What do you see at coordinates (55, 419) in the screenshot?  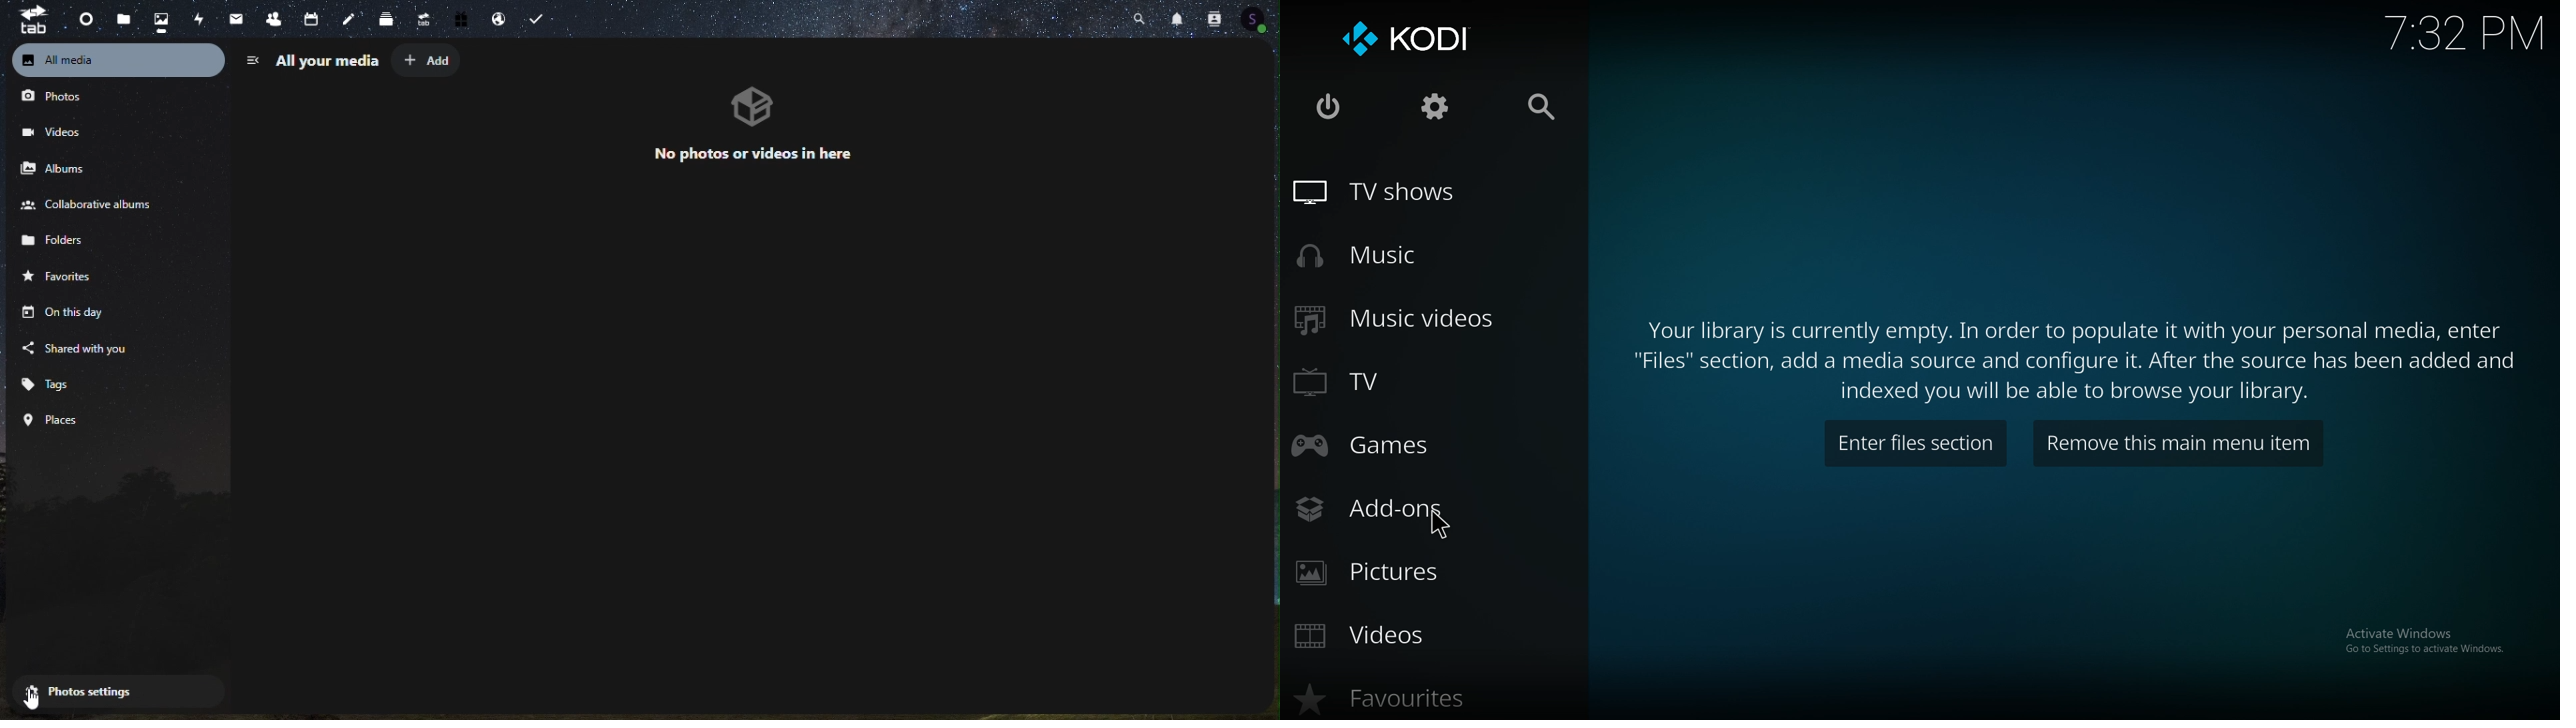 I see `places` at bounding box center [55, 419].